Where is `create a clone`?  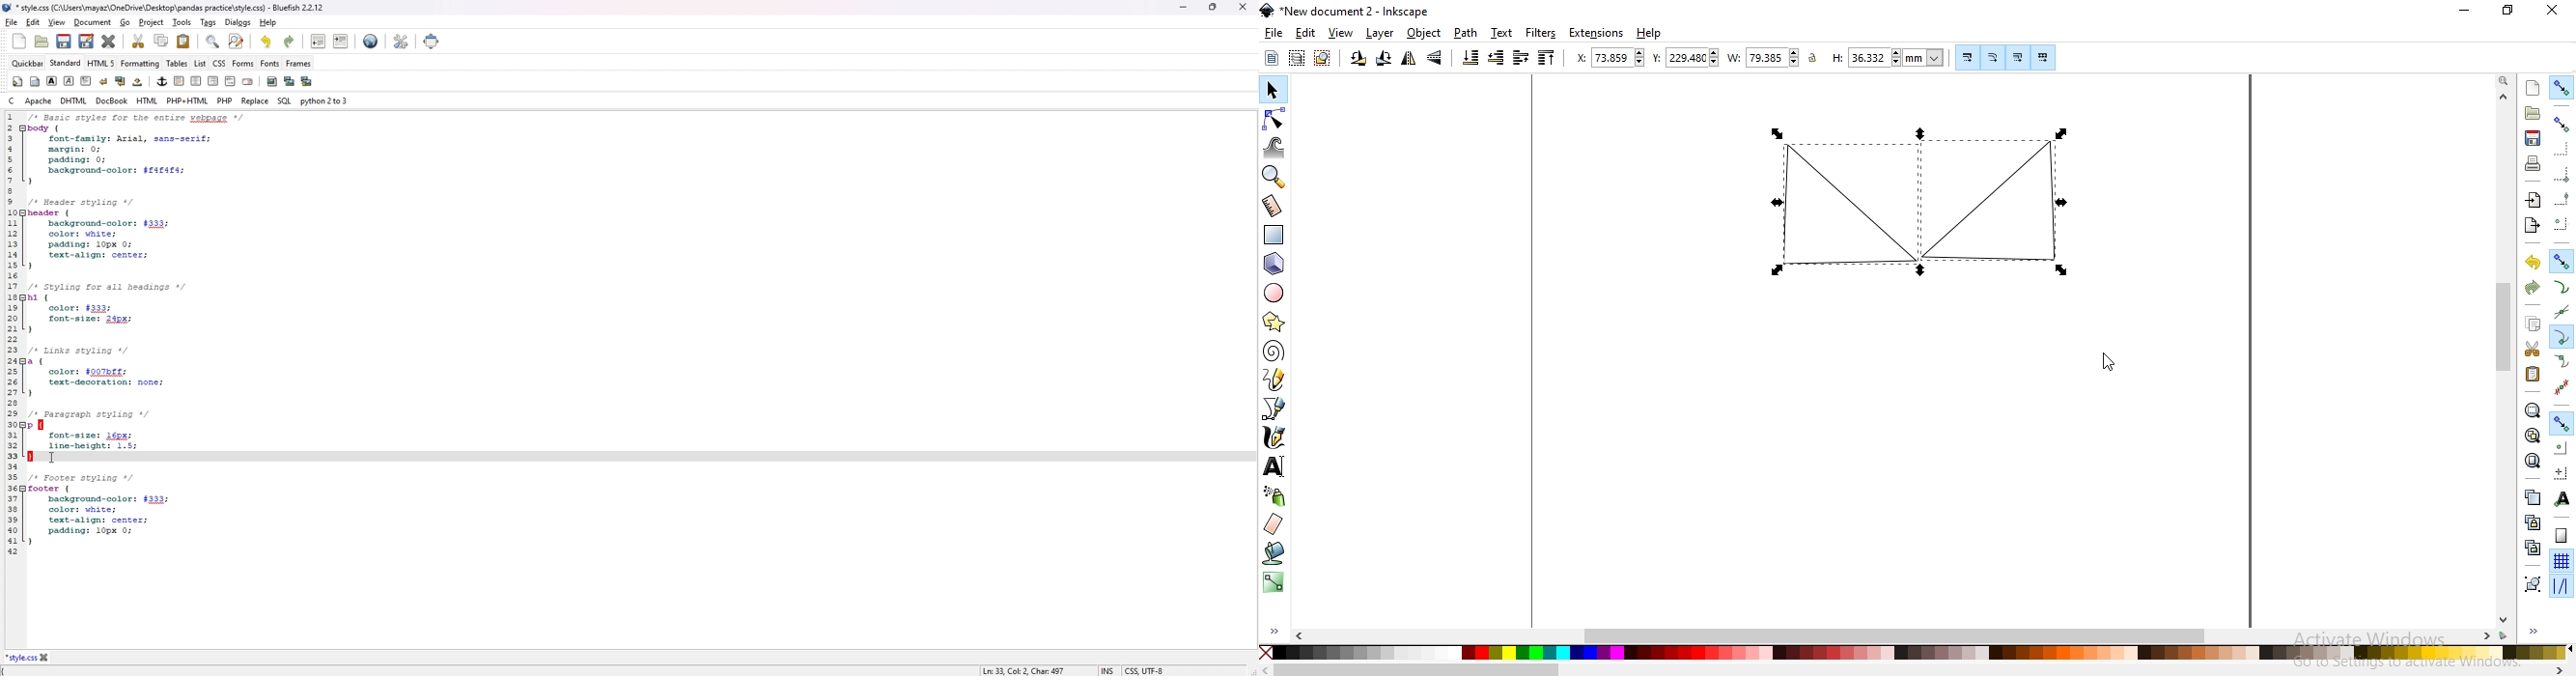 create a clone is located at coordinates (2530, 522).